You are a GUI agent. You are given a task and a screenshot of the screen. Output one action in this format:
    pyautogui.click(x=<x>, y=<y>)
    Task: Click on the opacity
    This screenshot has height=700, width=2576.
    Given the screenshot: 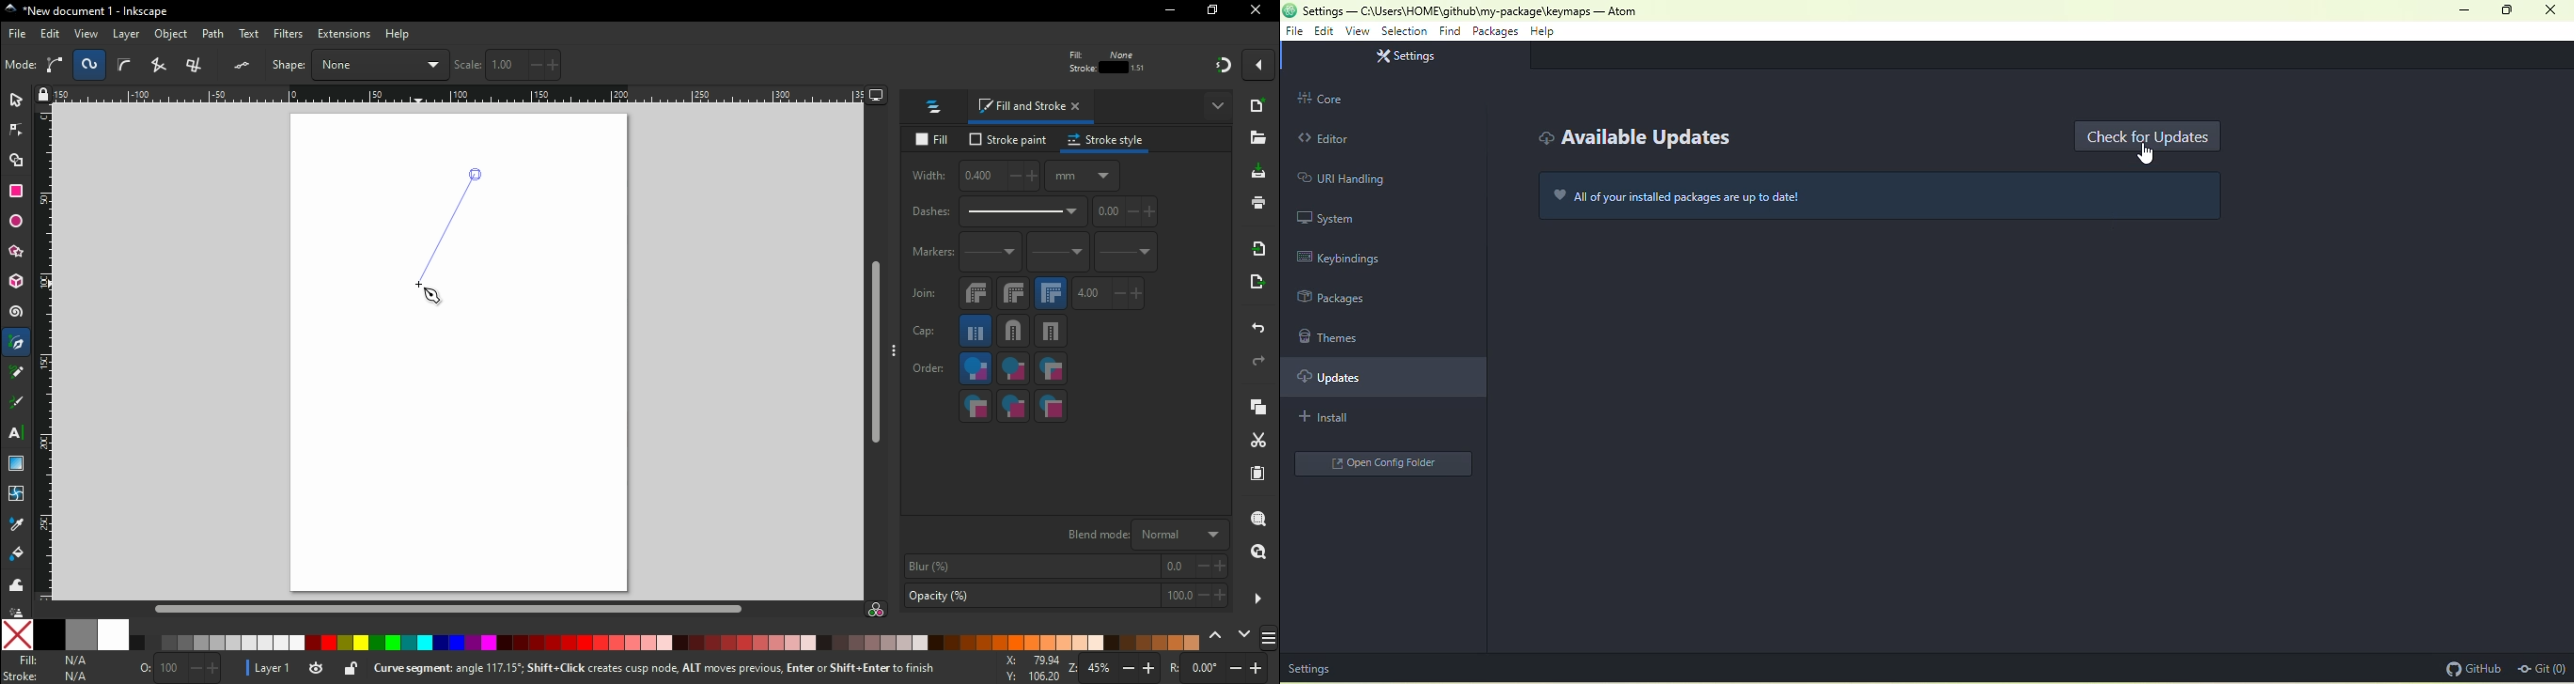 What is the action you would take?
    pyautogui.click(x=179, y=666)
    